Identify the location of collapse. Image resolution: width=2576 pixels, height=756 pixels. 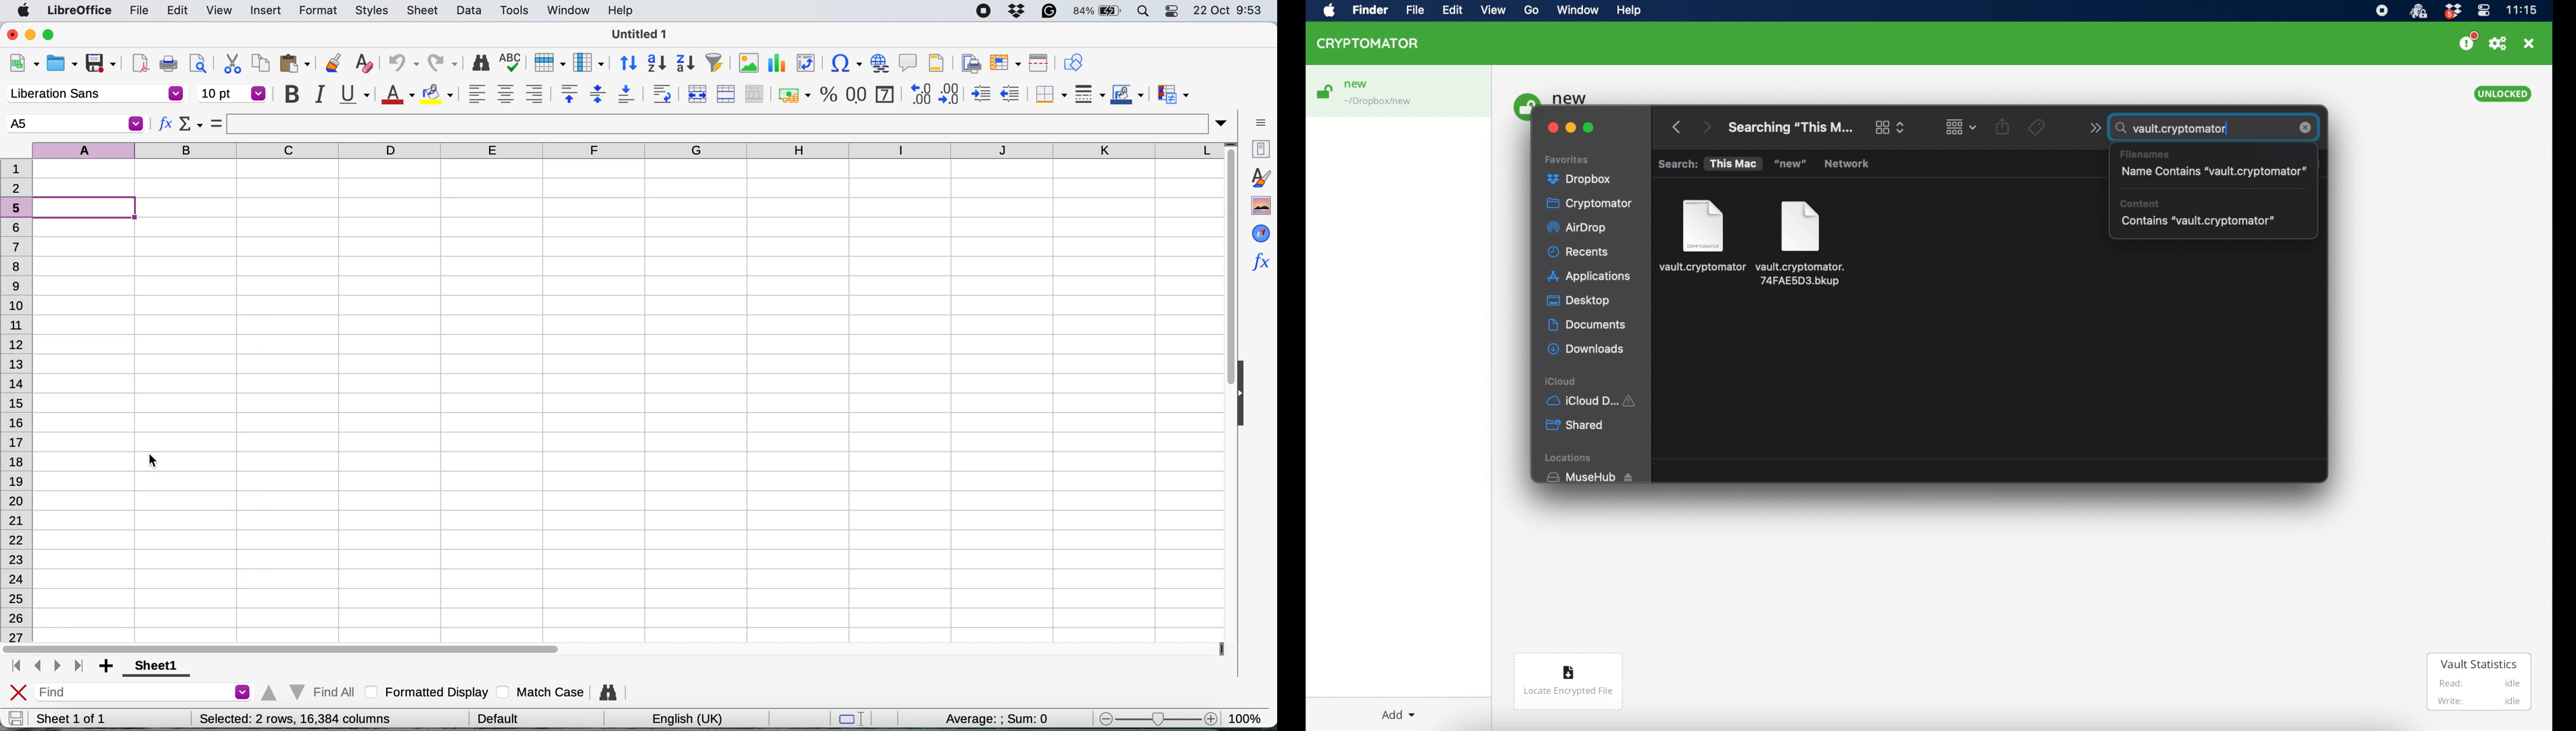
(1246, 395).